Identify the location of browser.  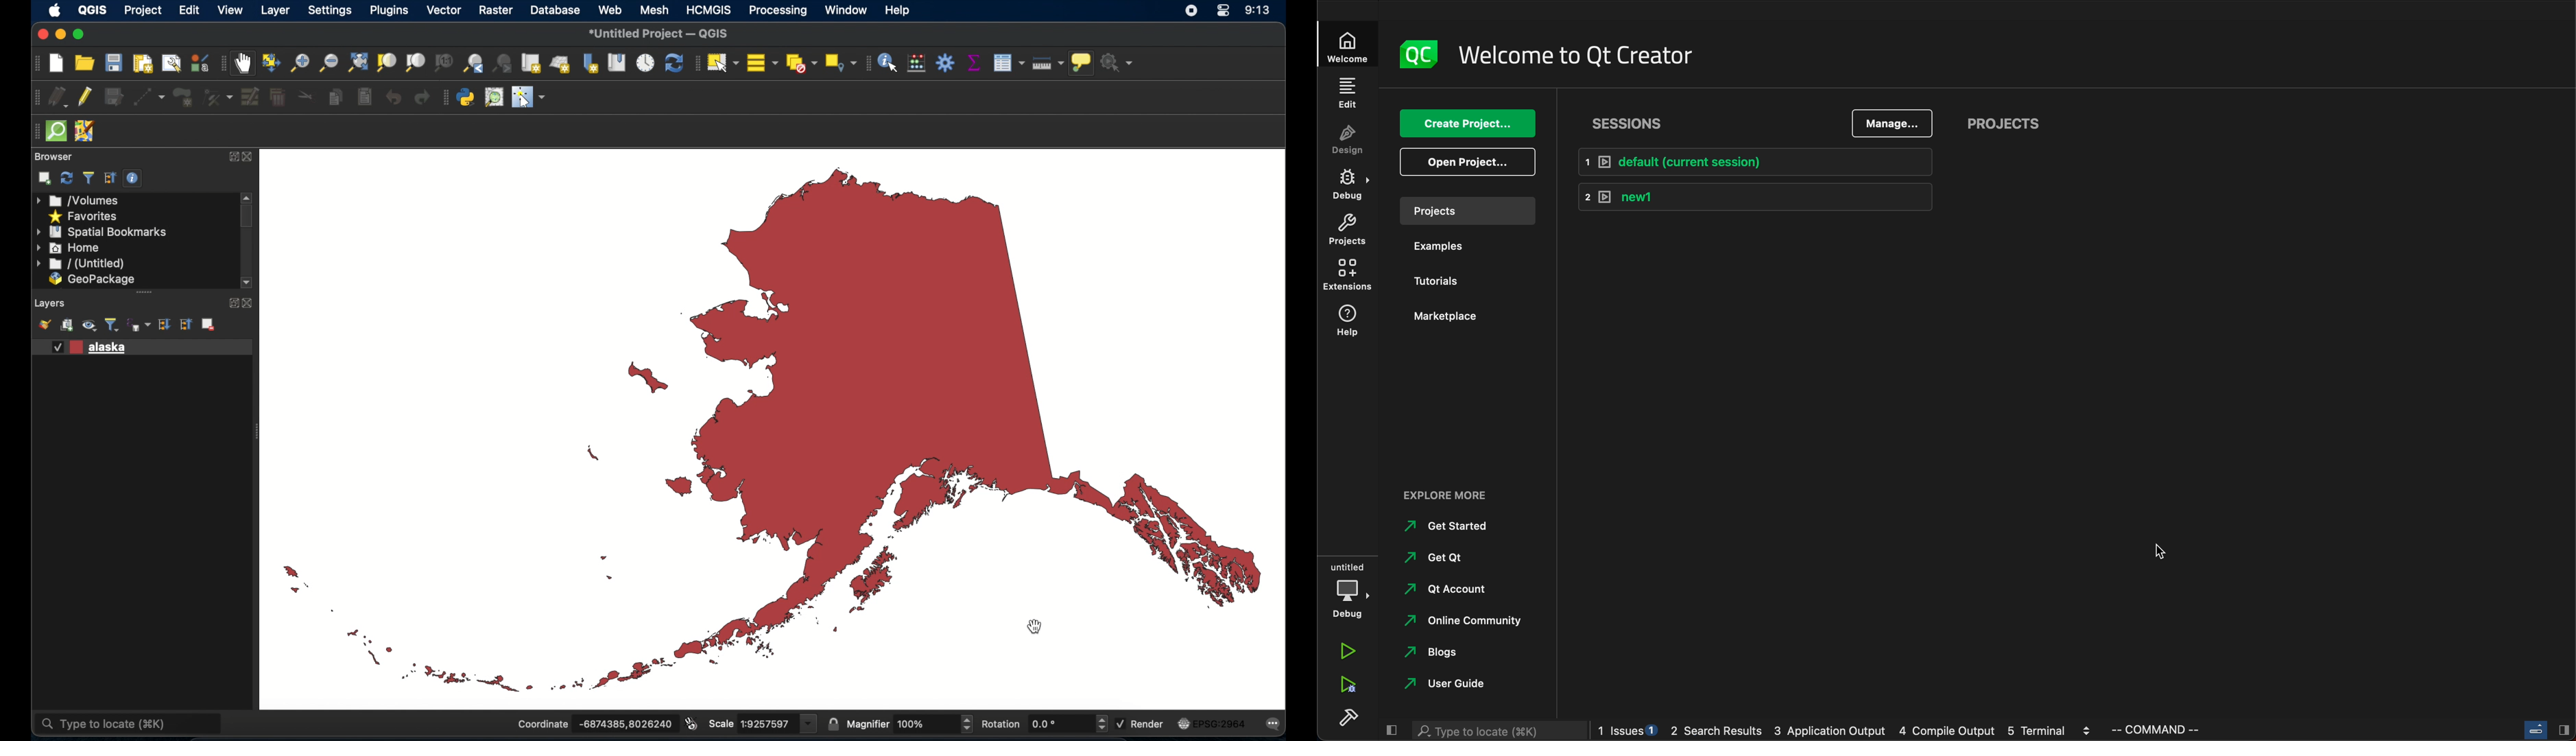
(56, 156).